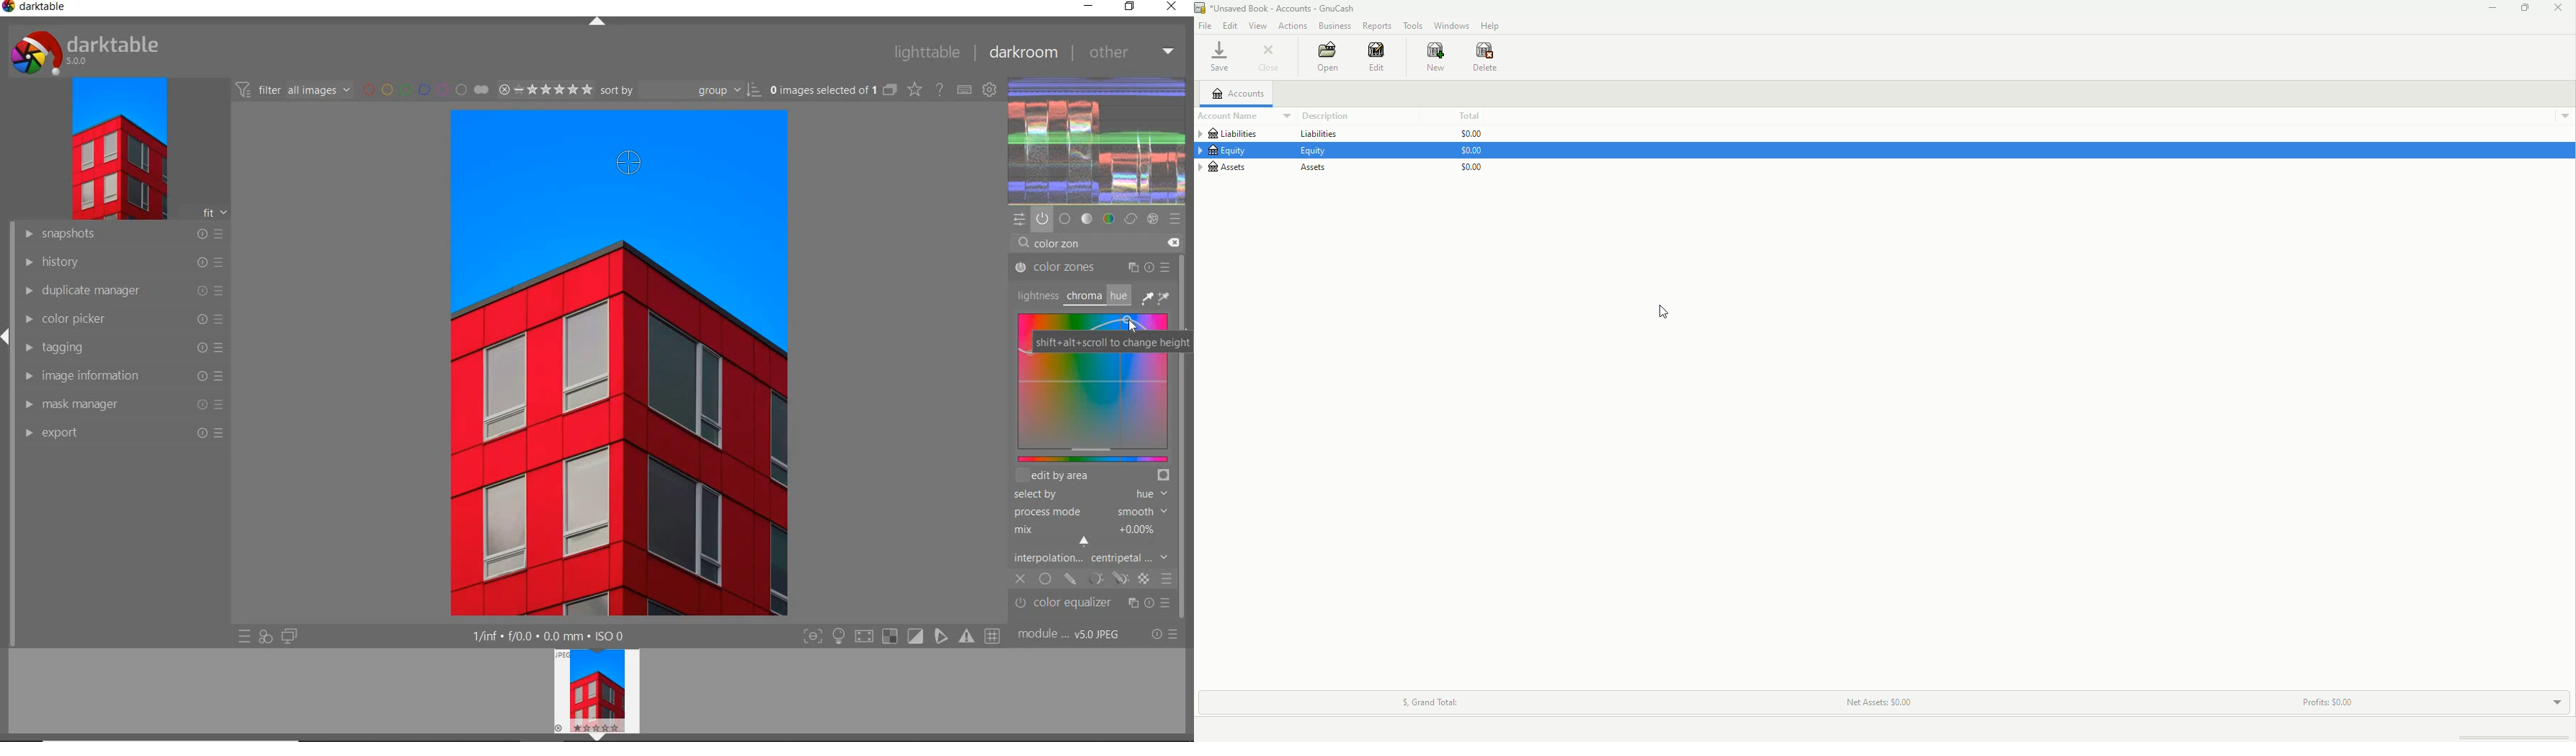 This screenshot has width=2576, height=756. Describe the element at coordinates (595, 737) in the screenshot. I see `expand/collapse` at that location.